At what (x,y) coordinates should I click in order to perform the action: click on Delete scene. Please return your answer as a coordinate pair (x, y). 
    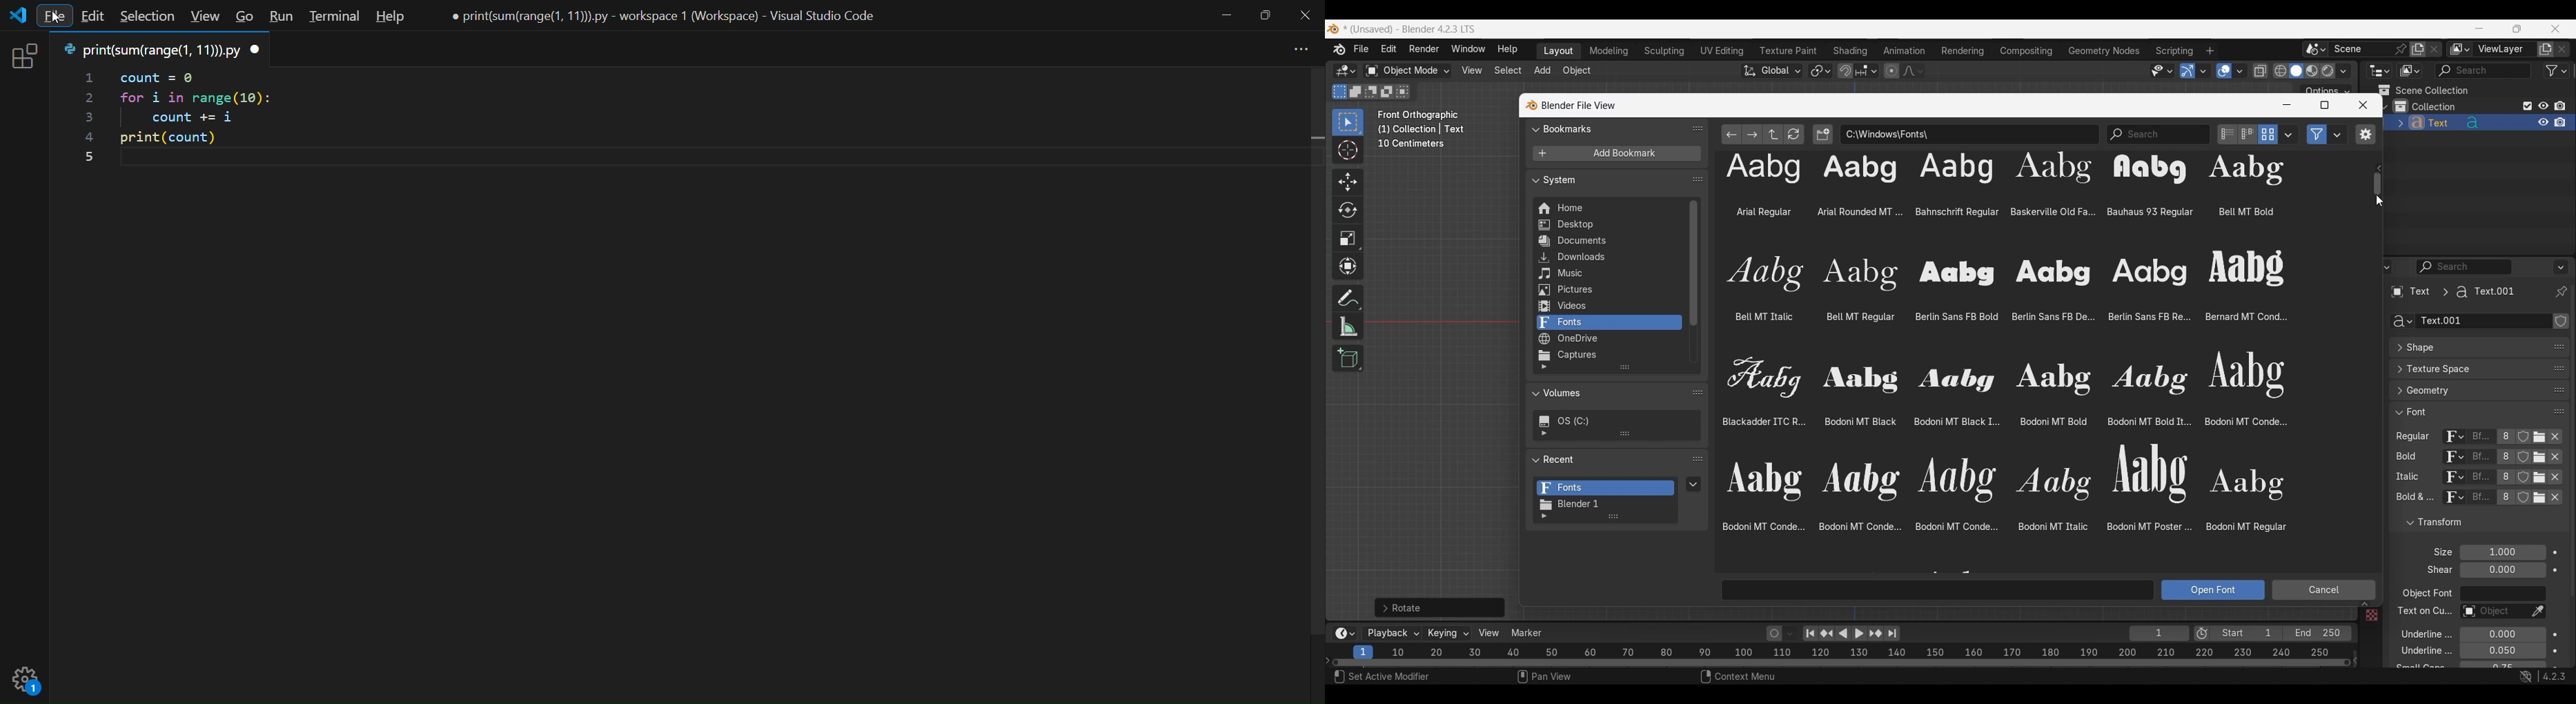
    Looking at the image, I should click on (2434, 50).